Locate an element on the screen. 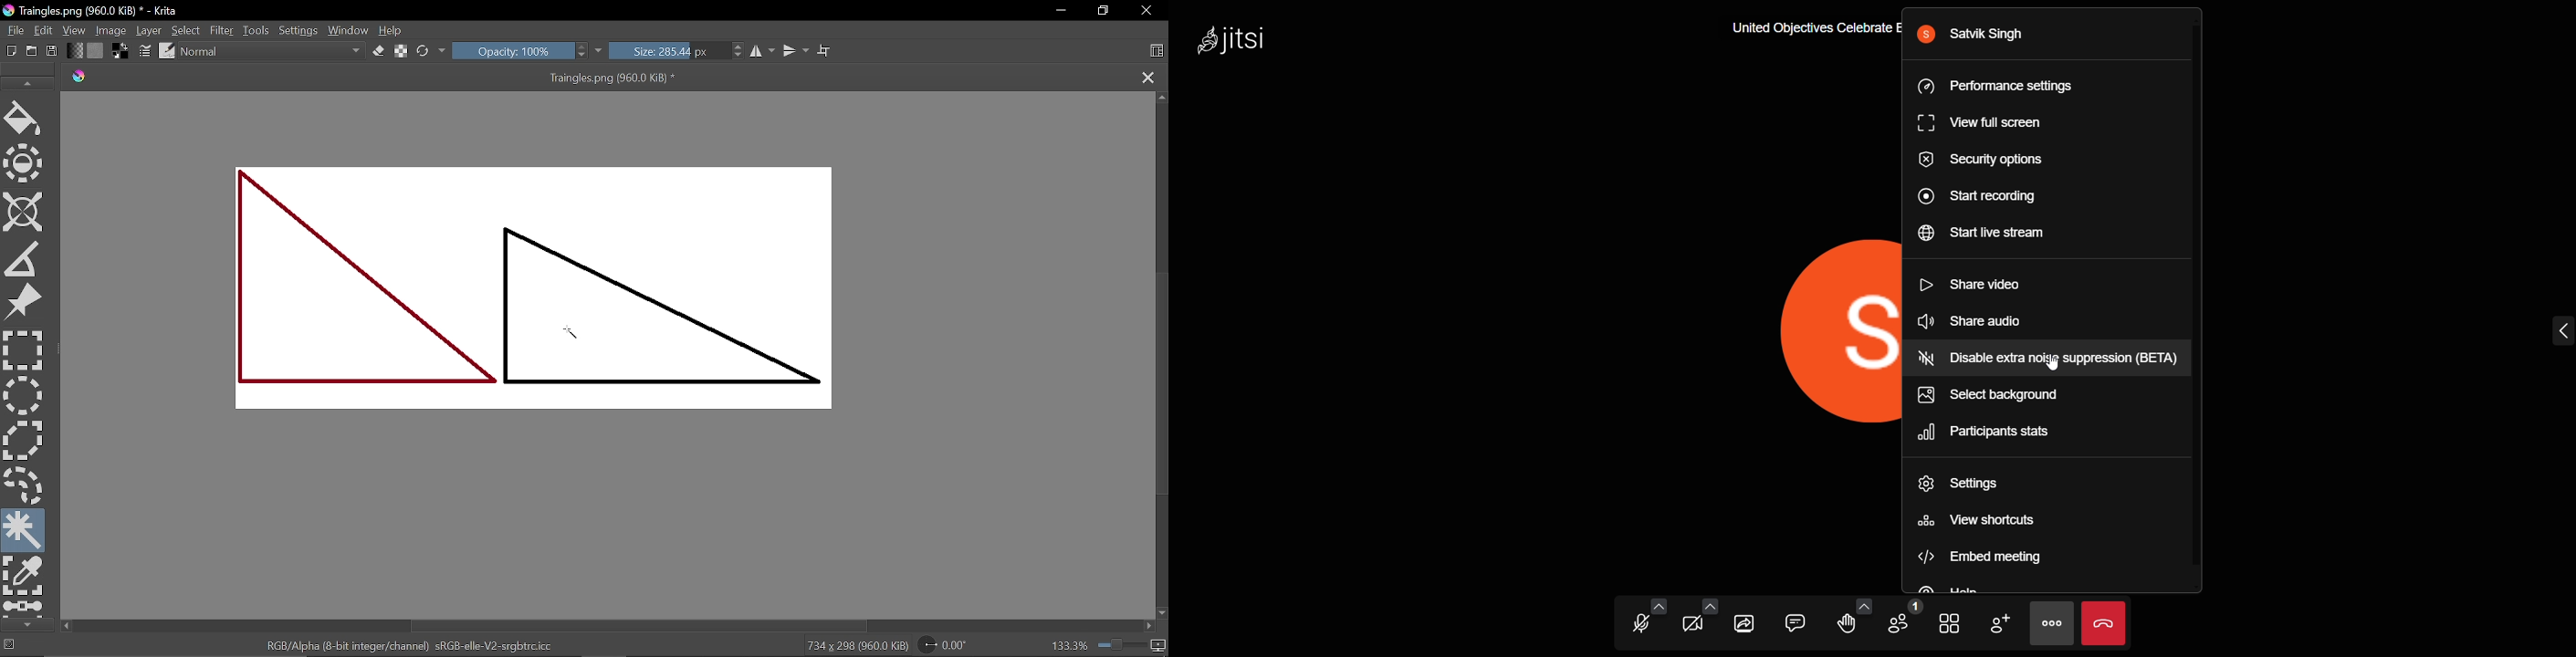 The height and width of the screenshot is (672, 2576). Free select tool is located at coordinates (25, 483).